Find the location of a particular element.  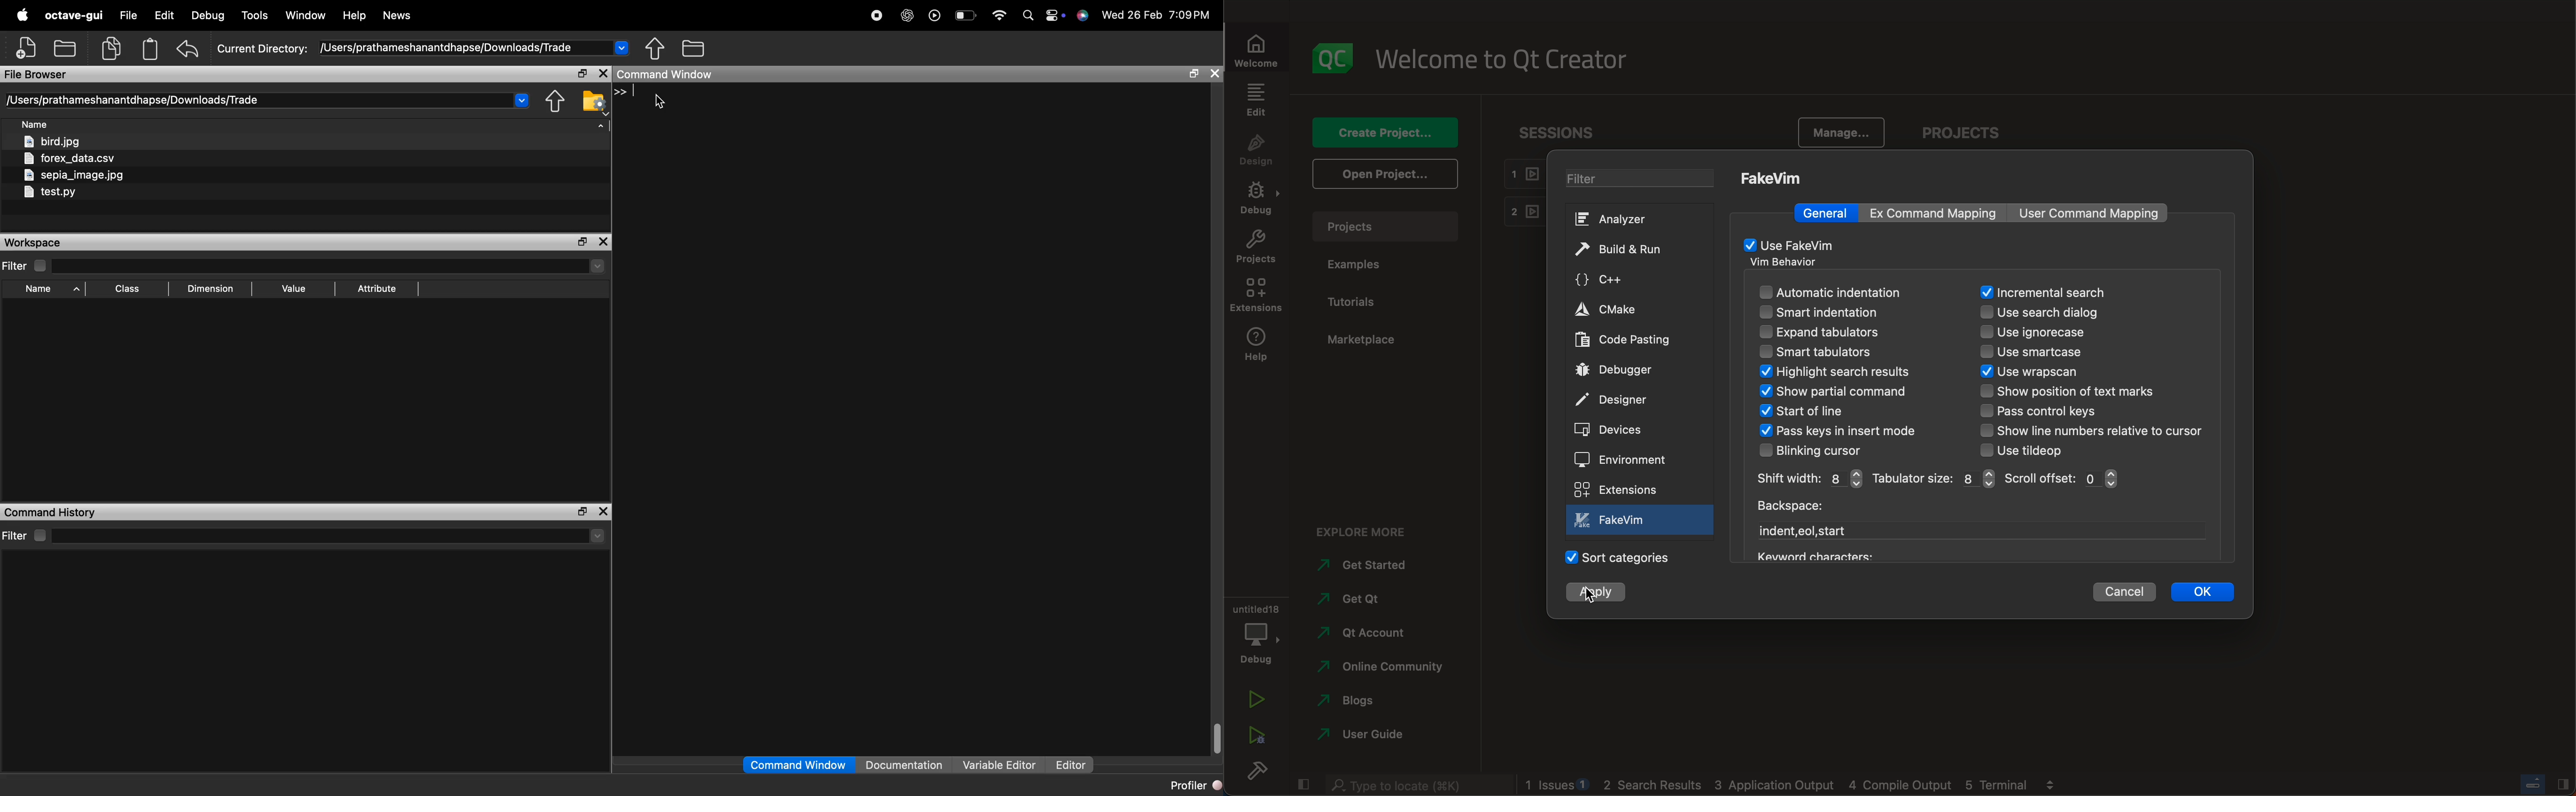

search bar is located at coordinates (1420, 785).